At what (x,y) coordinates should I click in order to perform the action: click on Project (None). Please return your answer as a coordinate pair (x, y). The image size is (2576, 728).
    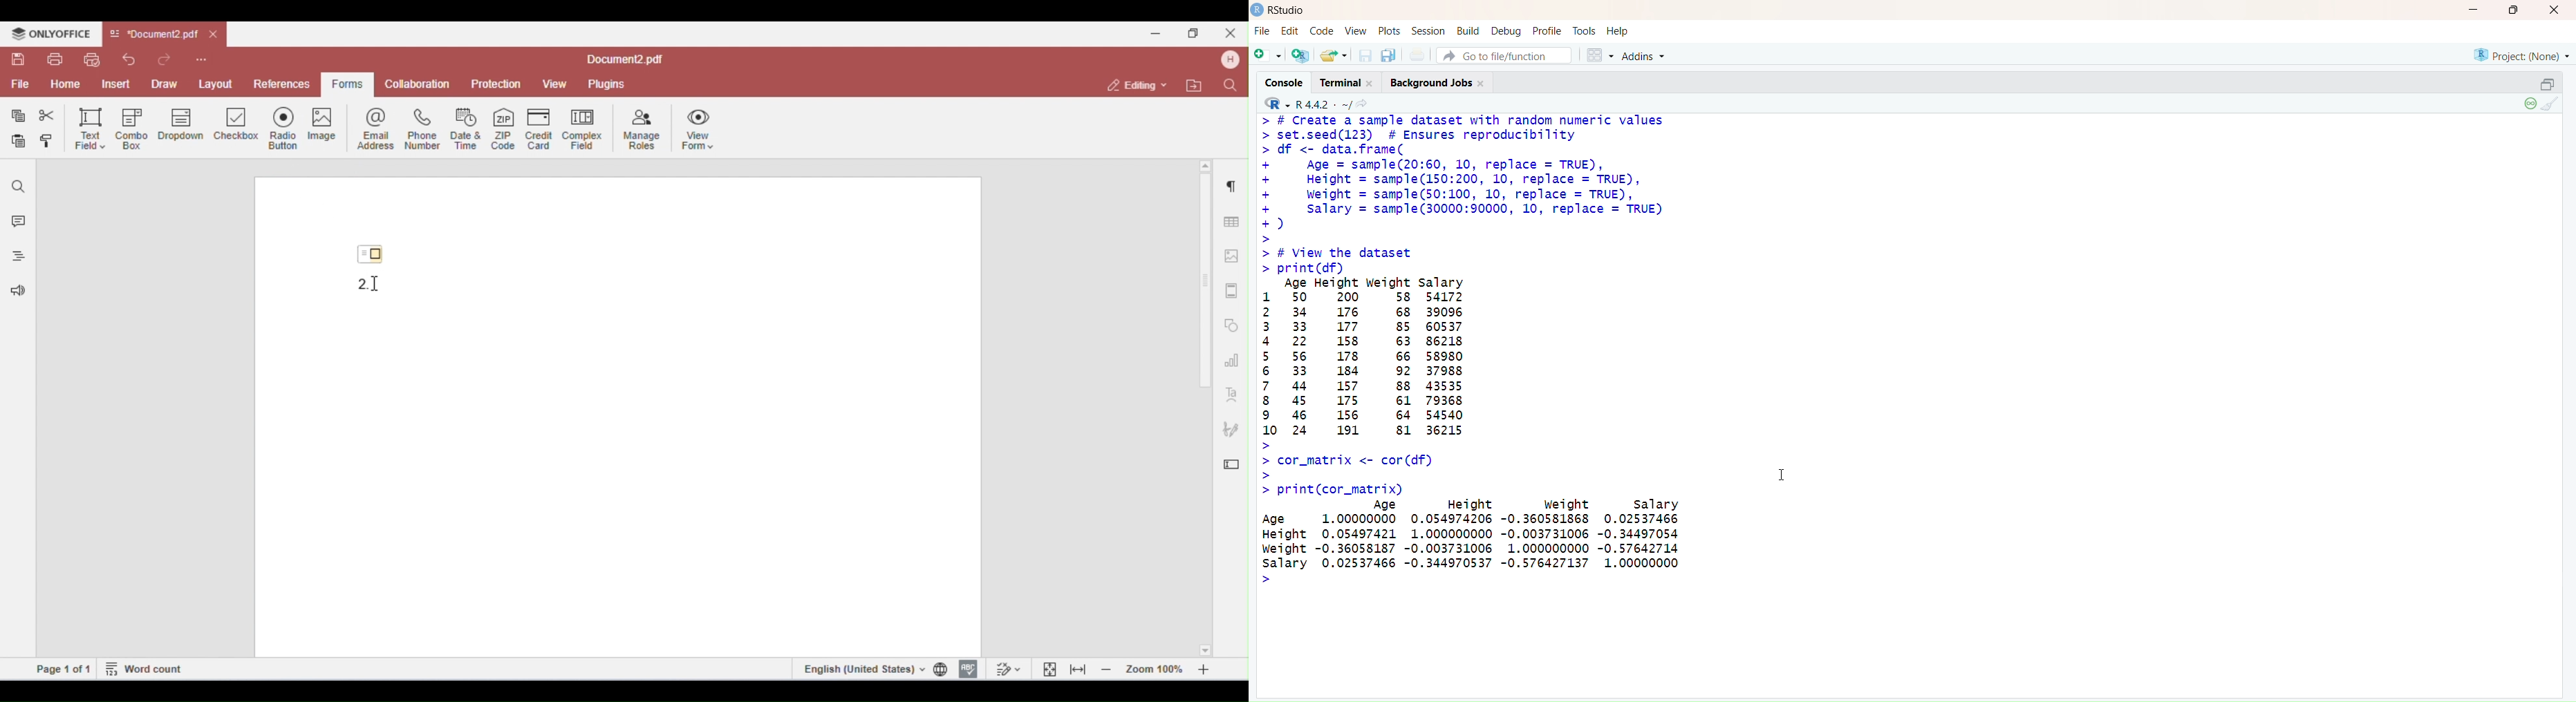
    Looking at the image, I should click on (2523, 57).